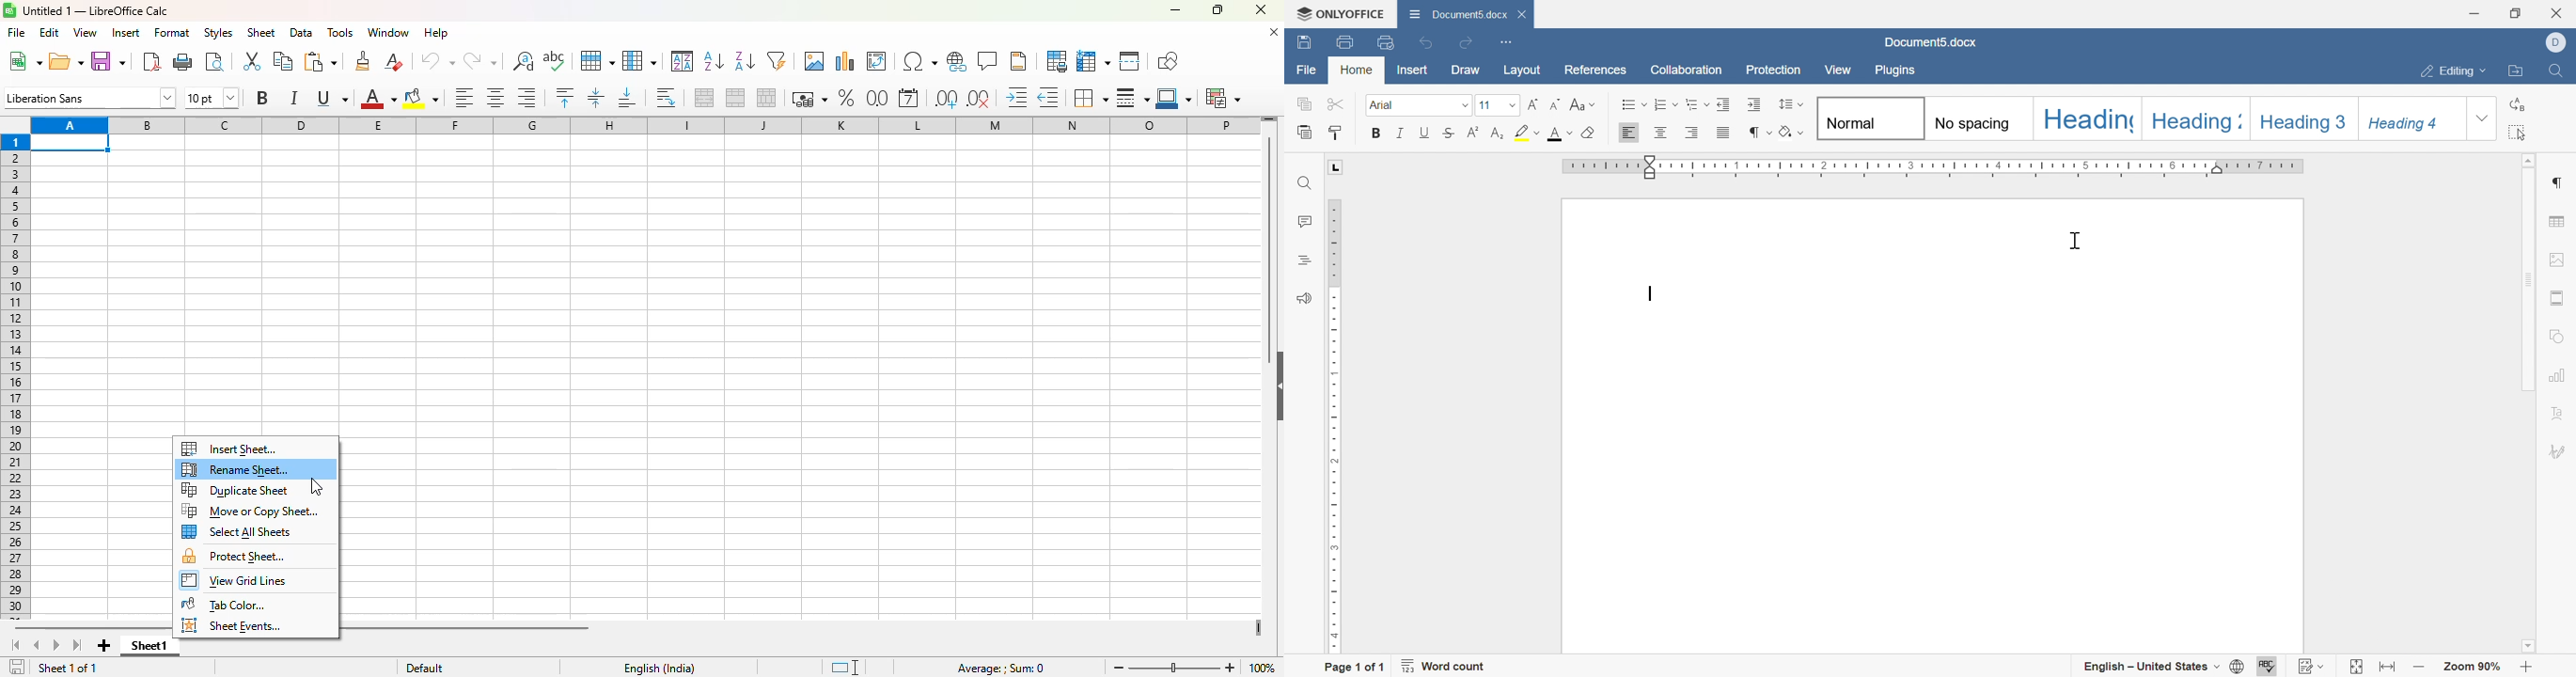  I want to click on format as number, so click(877, 97).